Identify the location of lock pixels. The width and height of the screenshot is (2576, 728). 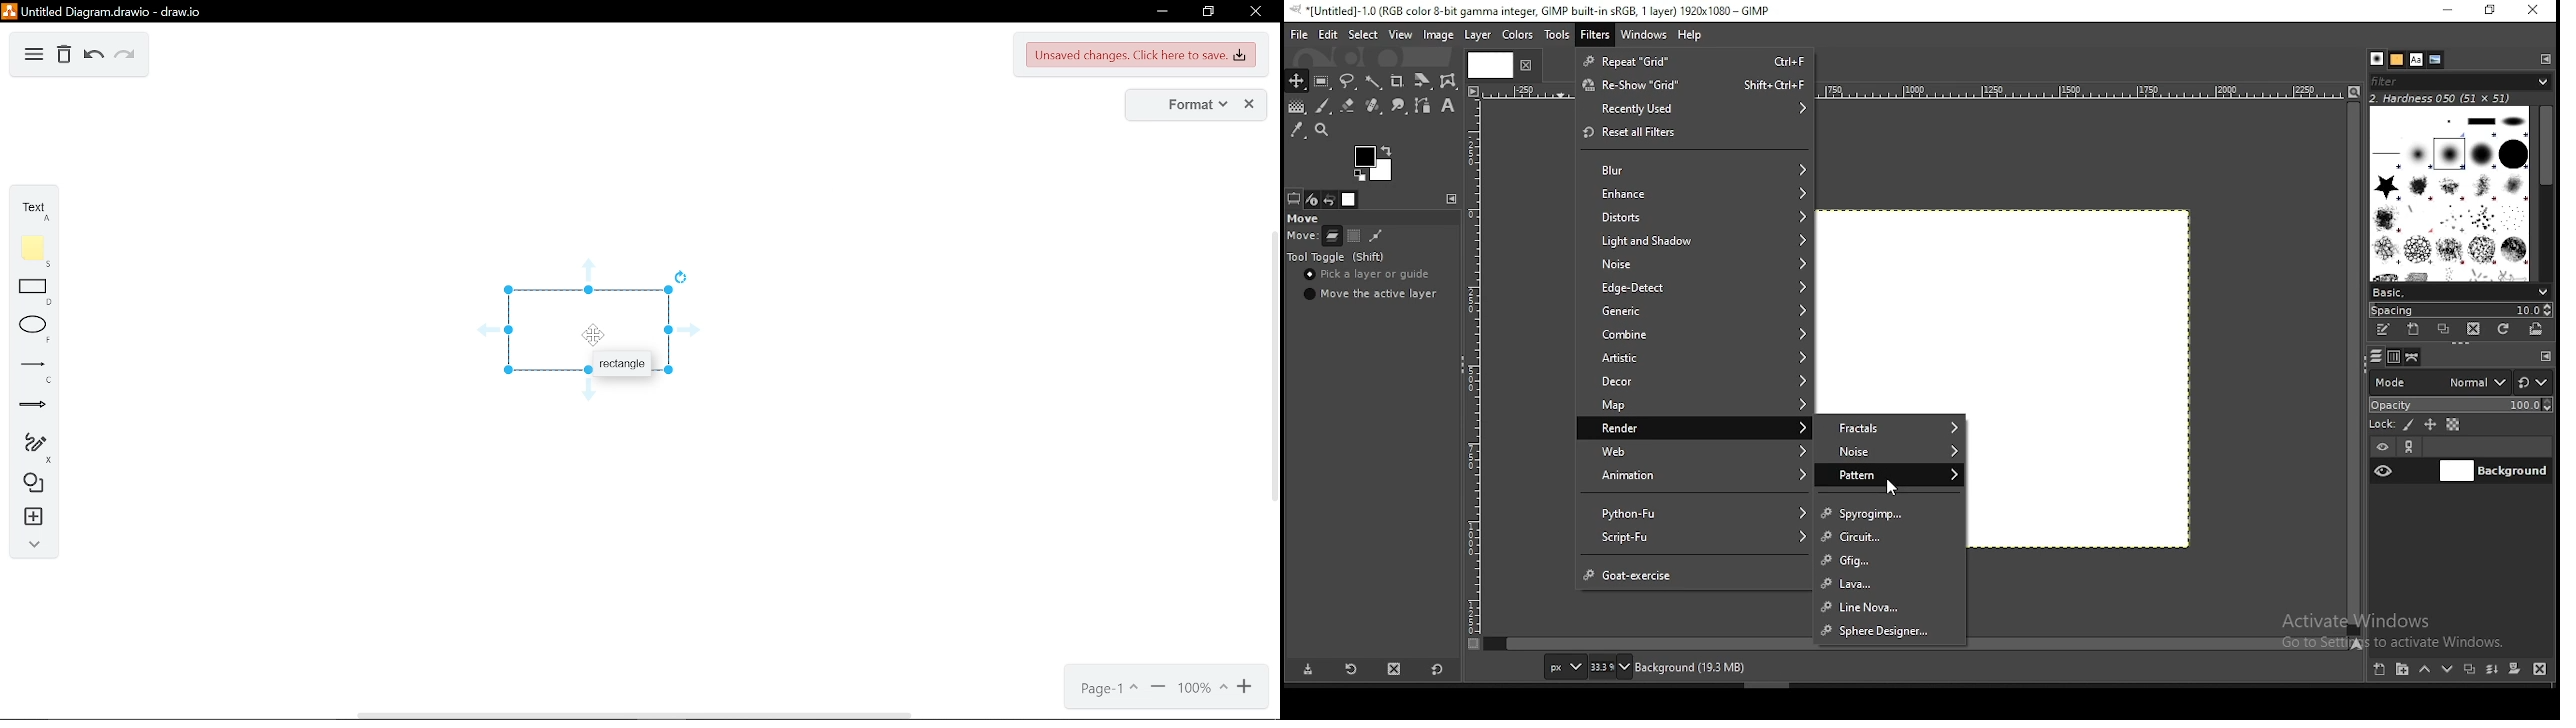
(2408, 425).